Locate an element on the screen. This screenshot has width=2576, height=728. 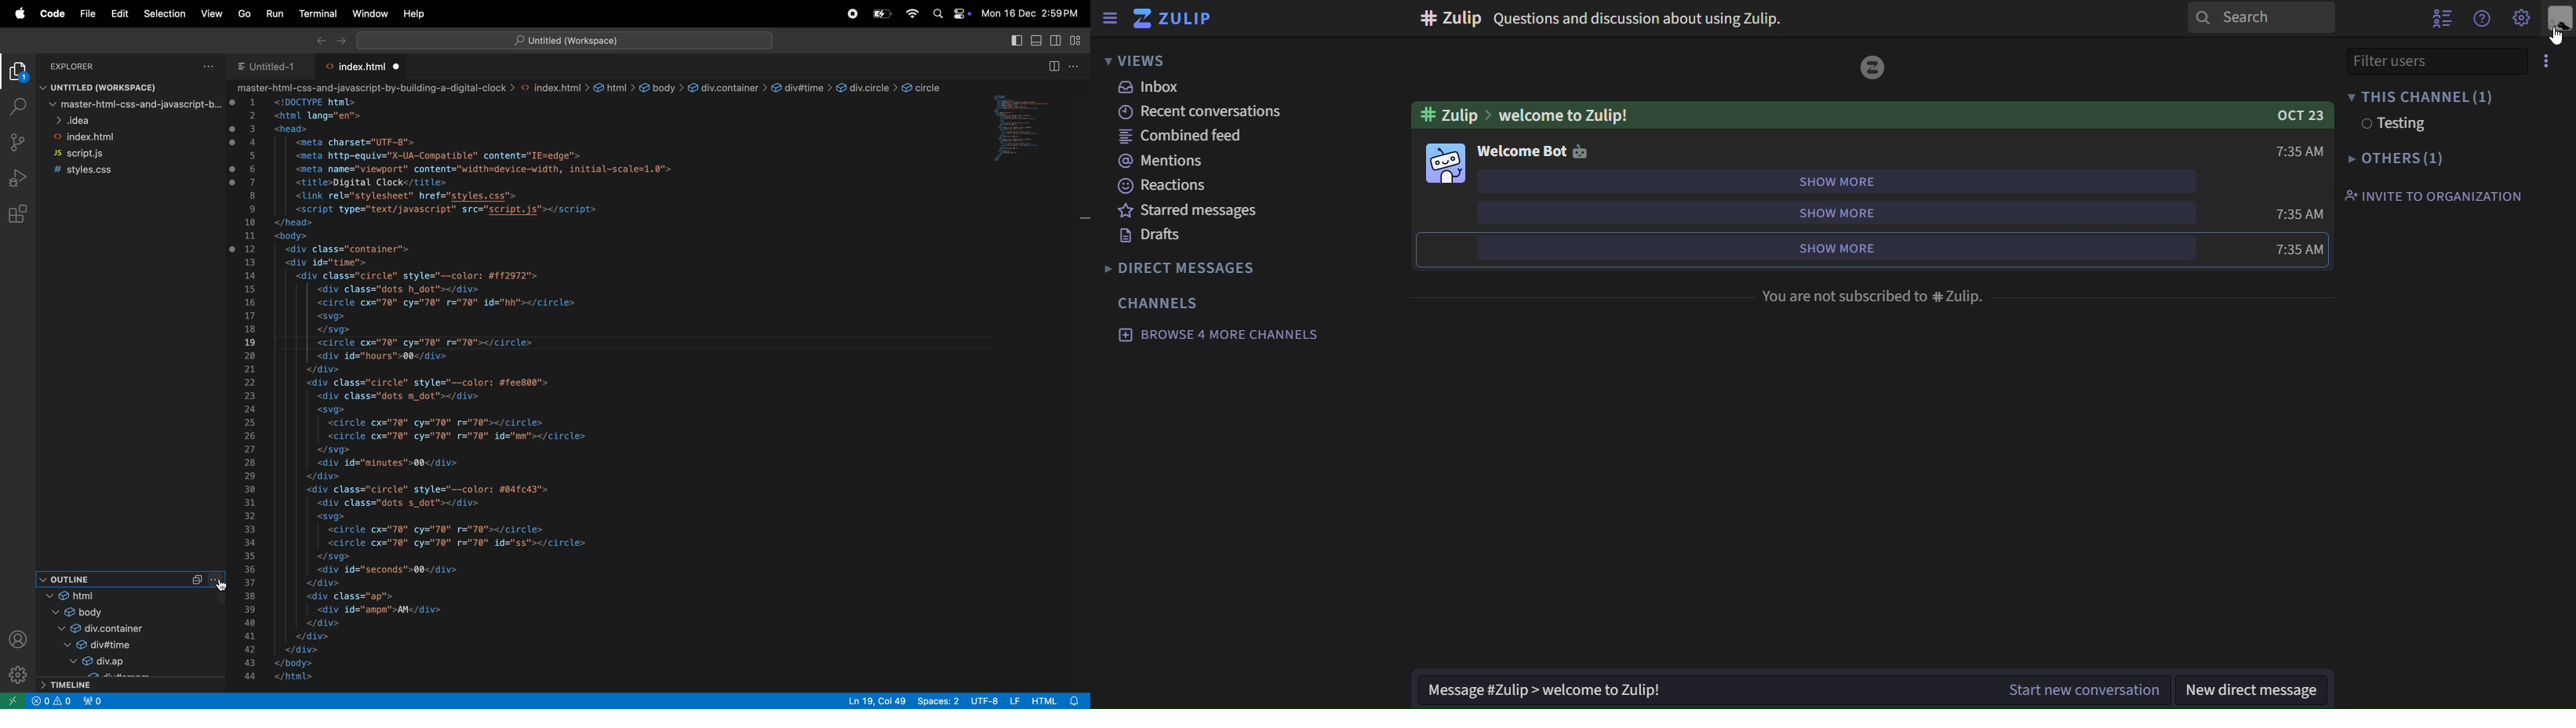
personal menu is located at coordinates (2560, 19).